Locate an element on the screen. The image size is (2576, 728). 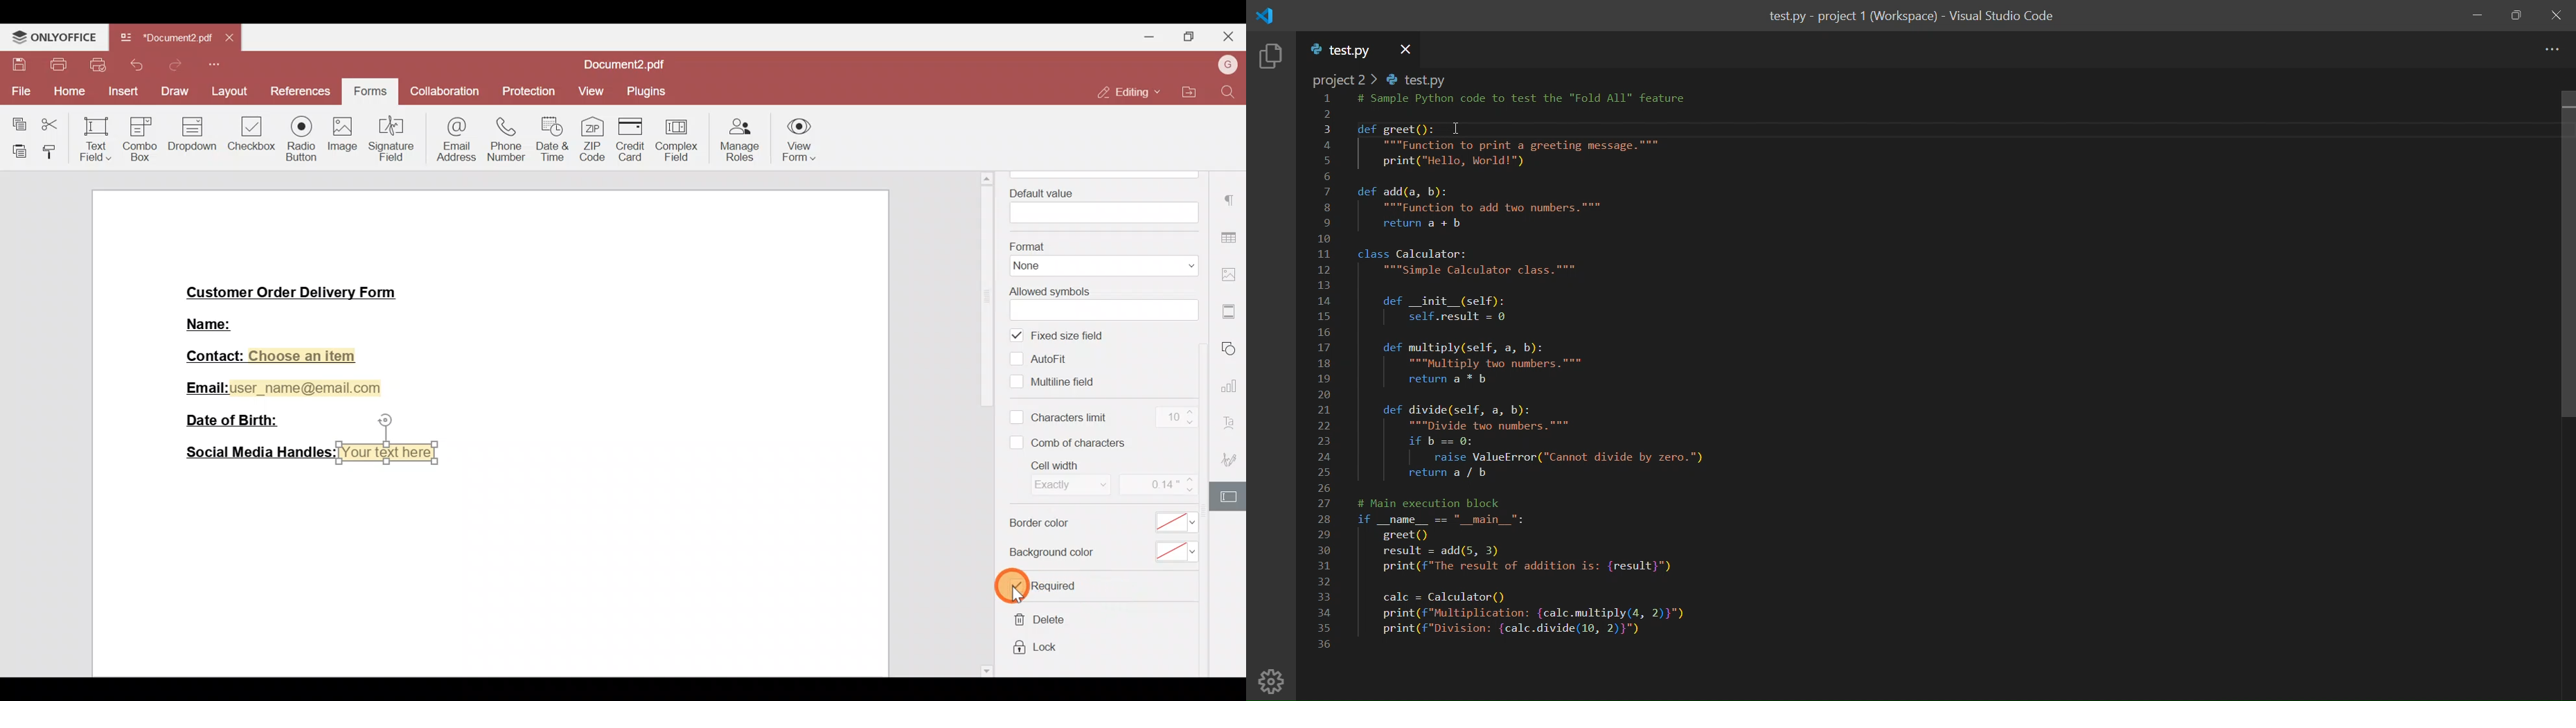
Paragraph settings is located at coordinates (1231, 202).